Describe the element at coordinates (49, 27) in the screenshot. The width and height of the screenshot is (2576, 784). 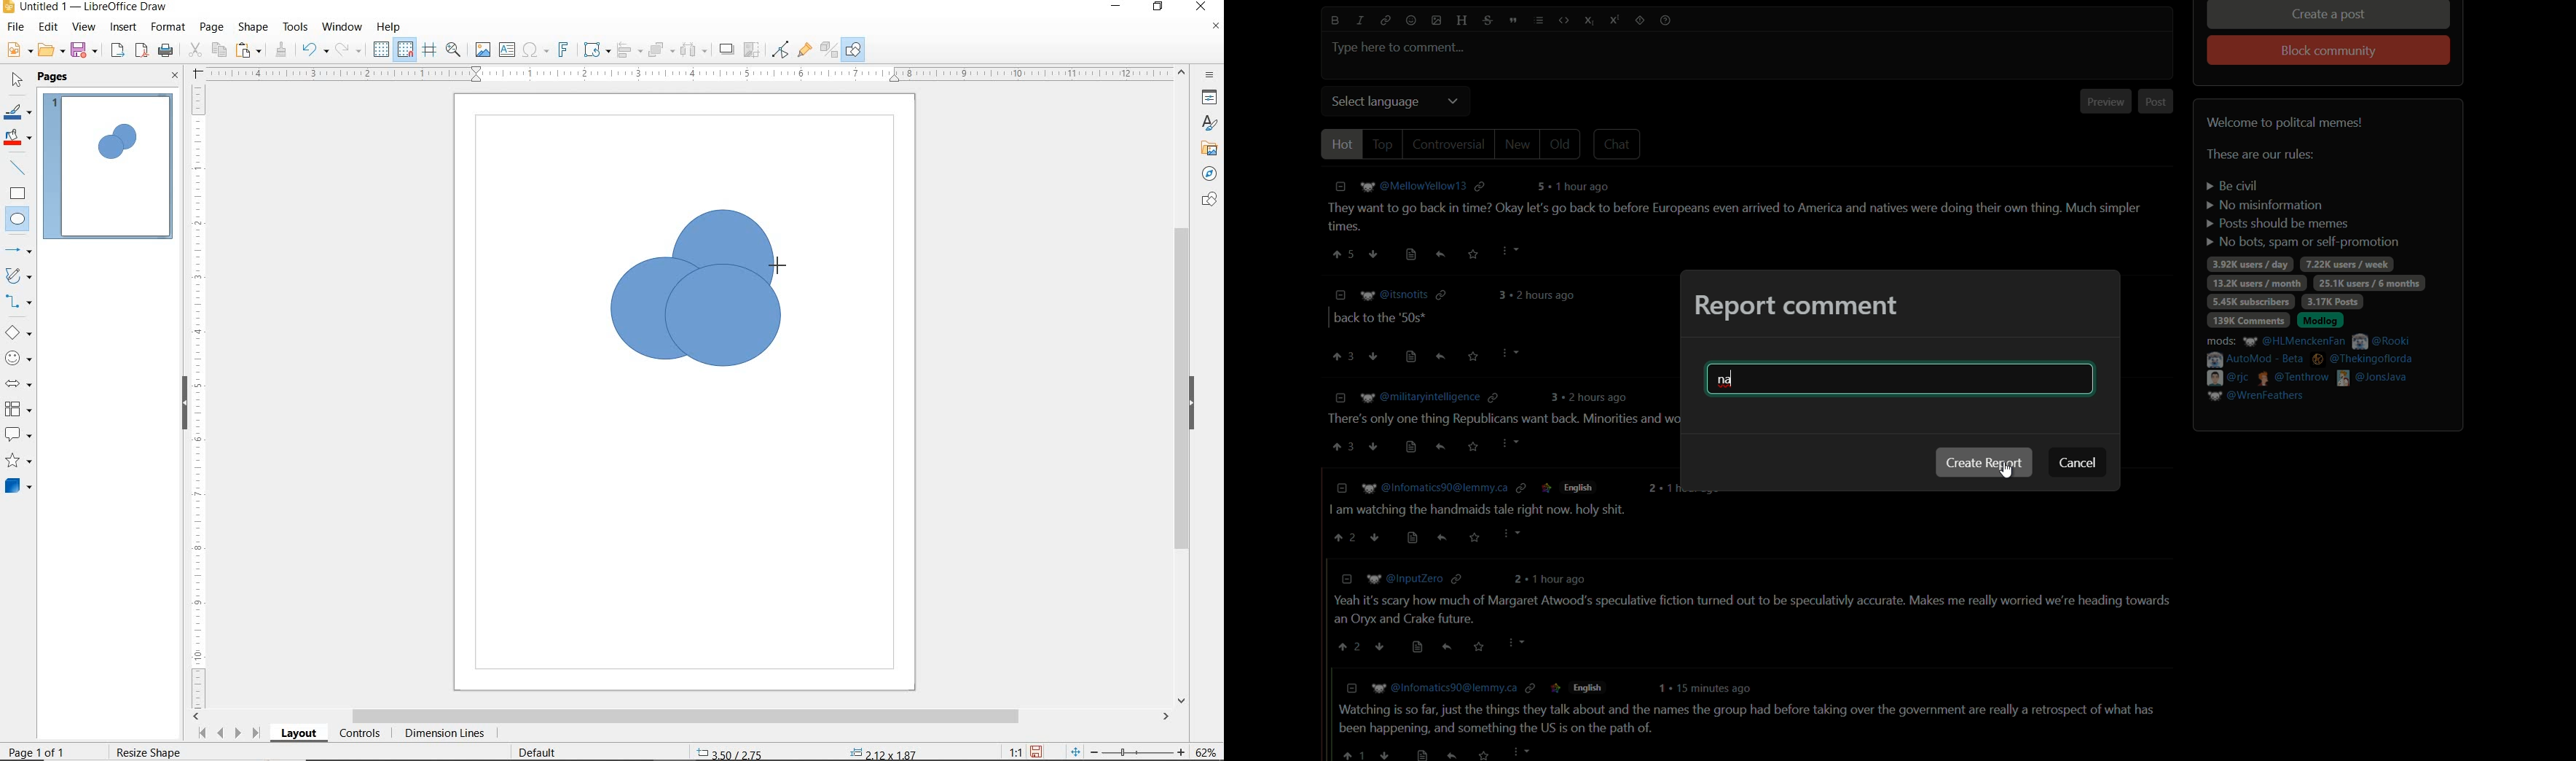
I see `EDIT` at that location.